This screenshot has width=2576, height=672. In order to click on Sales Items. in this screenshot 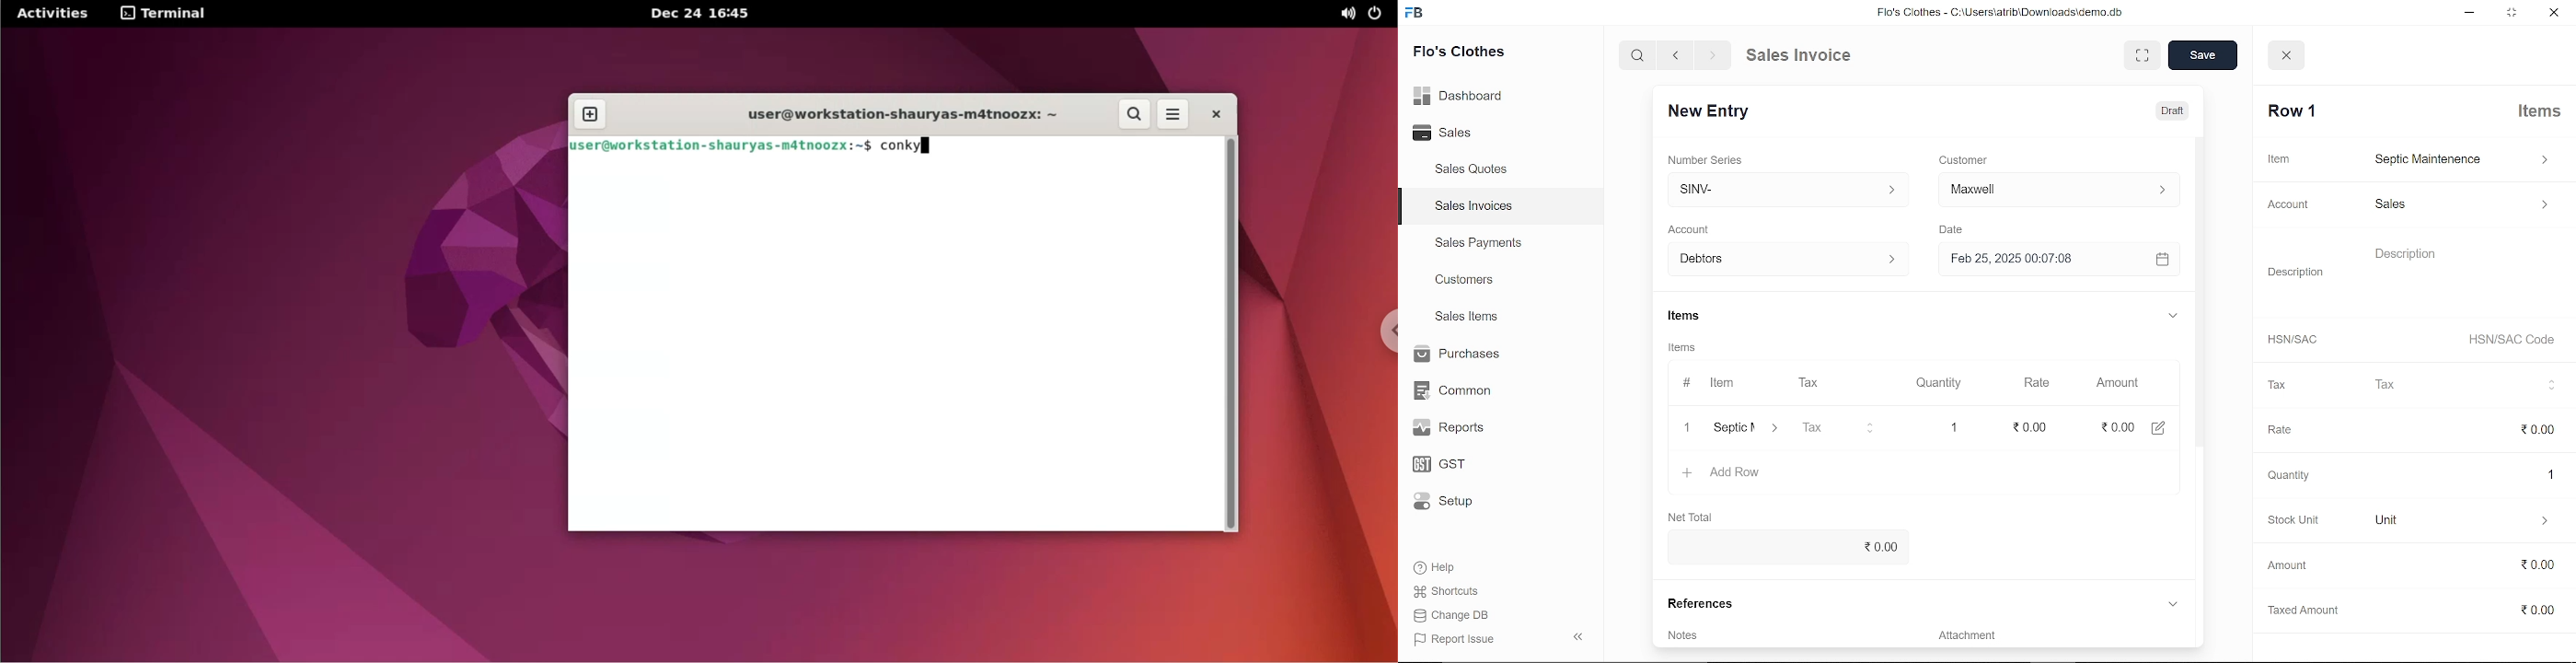, I will do `click(1468, 318)`.